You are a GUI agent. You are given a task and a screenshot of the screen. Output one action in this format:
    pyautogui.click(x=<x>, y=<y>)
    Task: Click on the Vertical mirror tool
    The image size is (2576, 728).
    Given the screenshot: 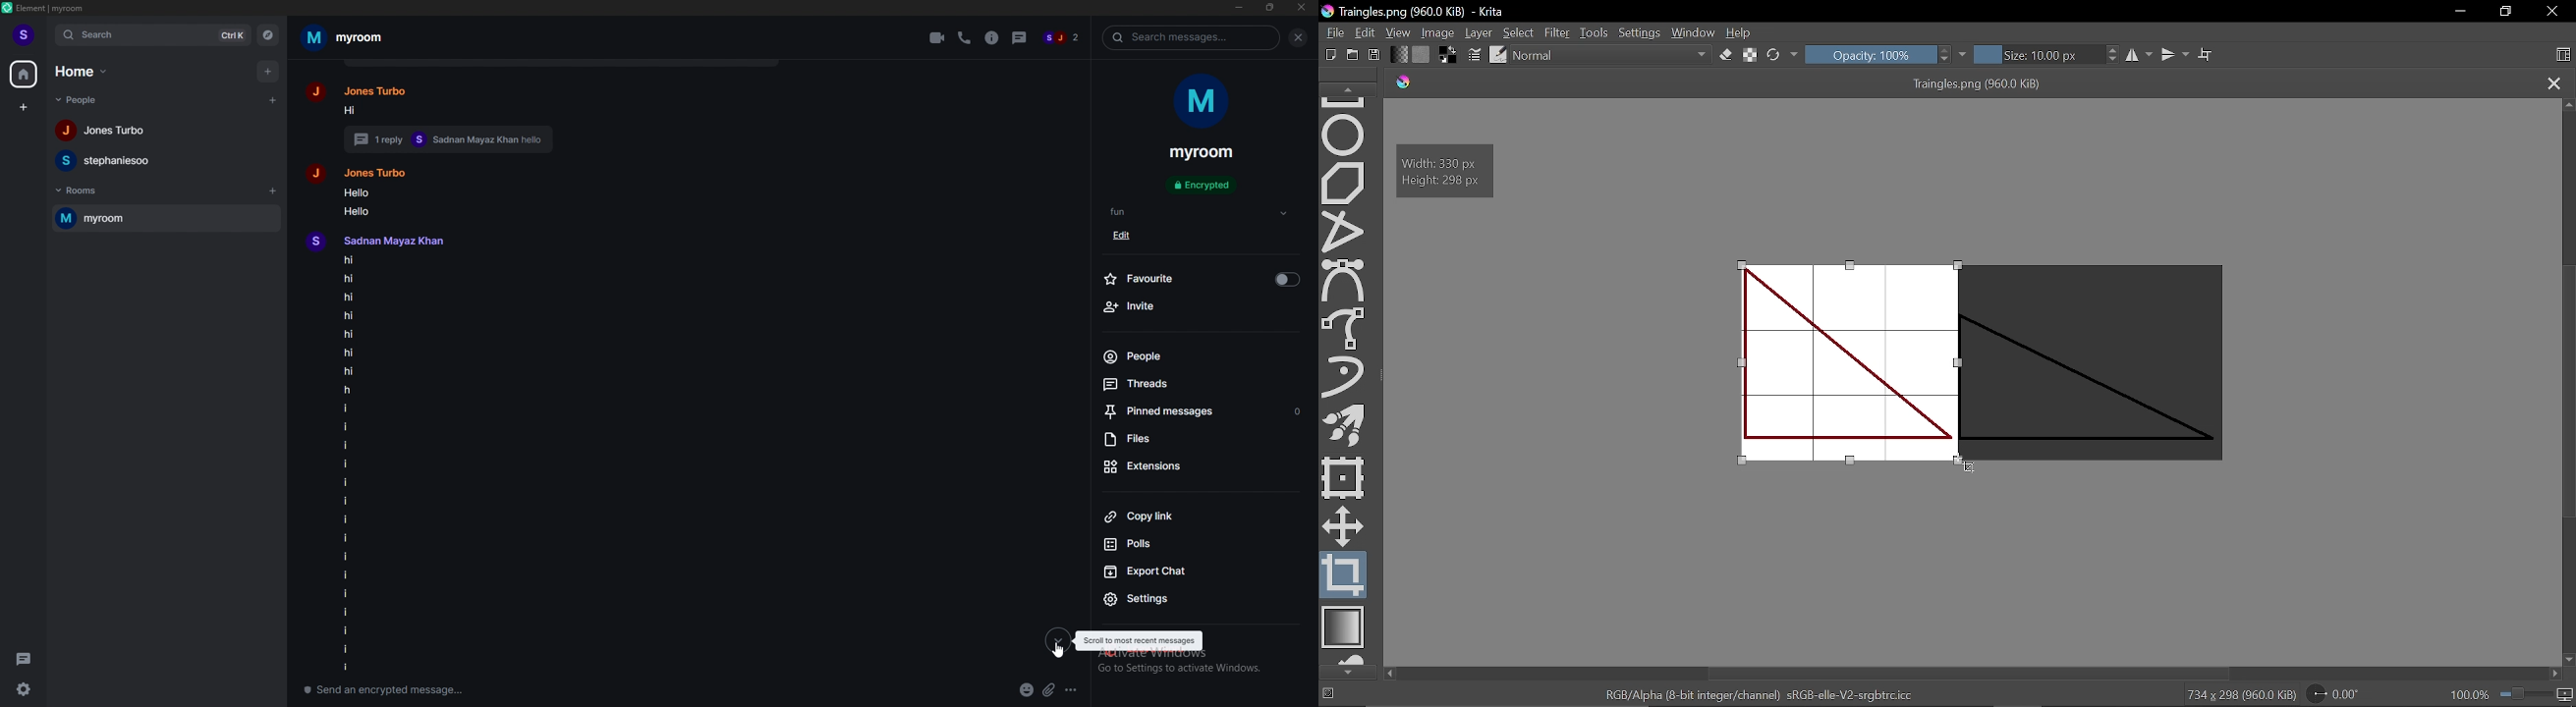 What is the action you would take?
    pyautogui.click(x=2176, y=54)
    